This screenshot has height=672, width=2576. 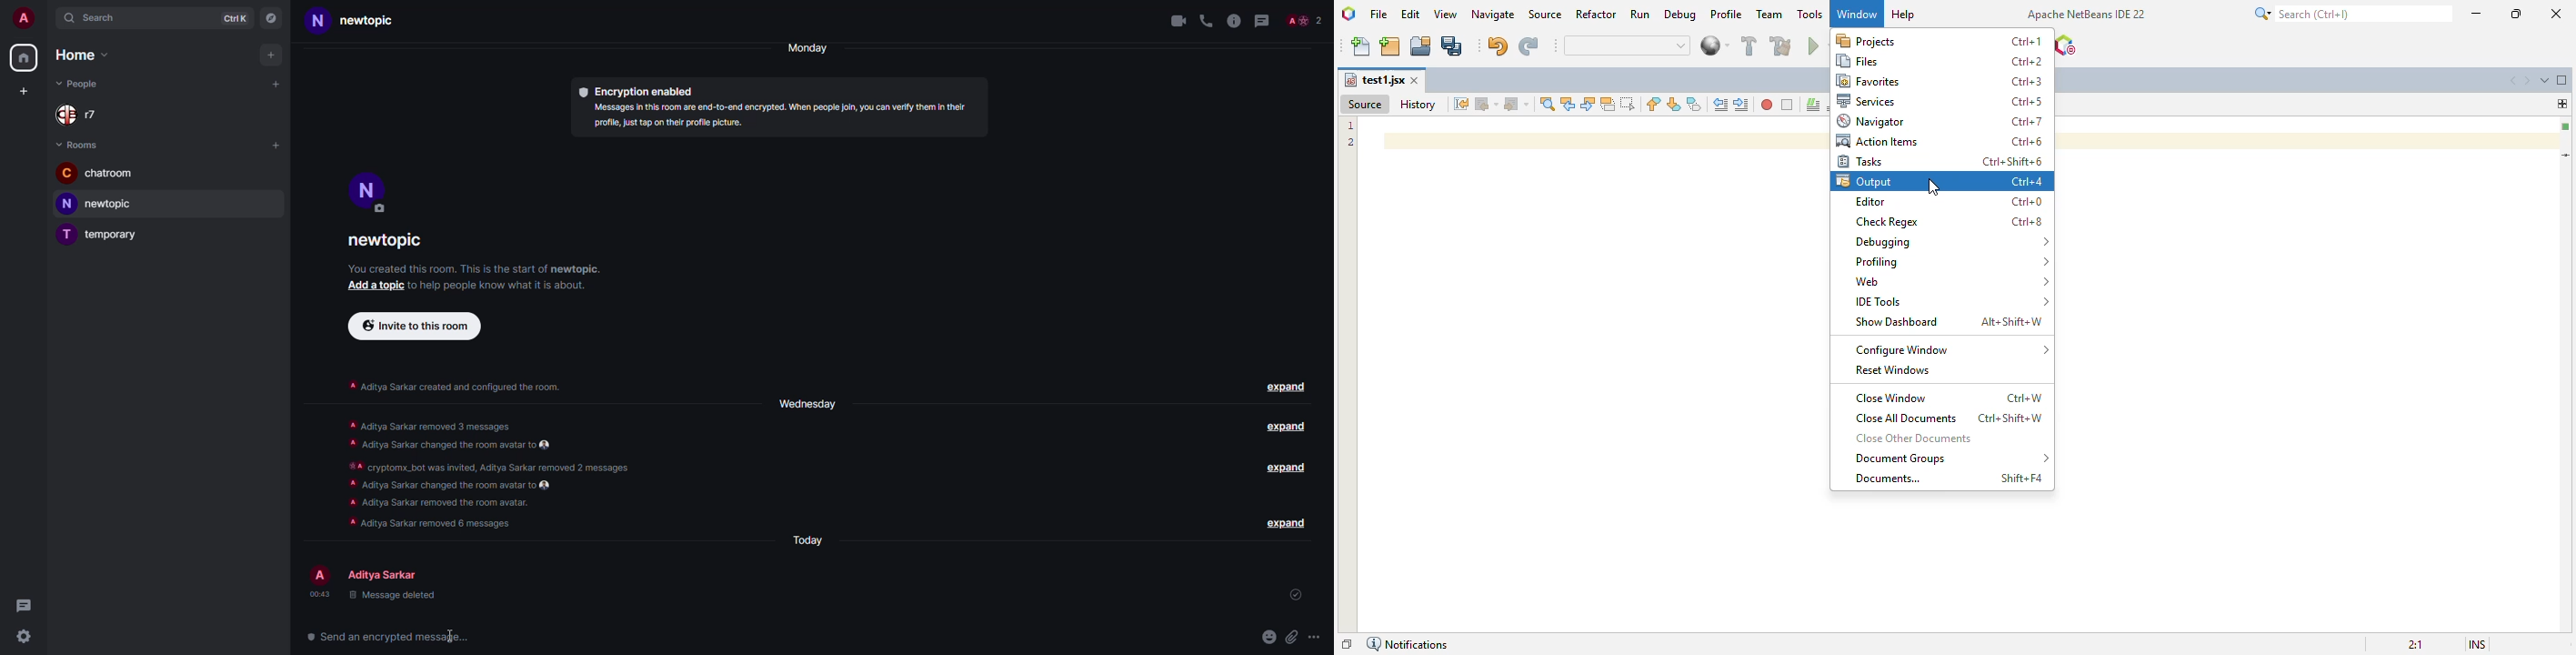 What do you see at coordinates (24, 603) in the screenshot?
I see `threads` at bounding box center [24, 603].